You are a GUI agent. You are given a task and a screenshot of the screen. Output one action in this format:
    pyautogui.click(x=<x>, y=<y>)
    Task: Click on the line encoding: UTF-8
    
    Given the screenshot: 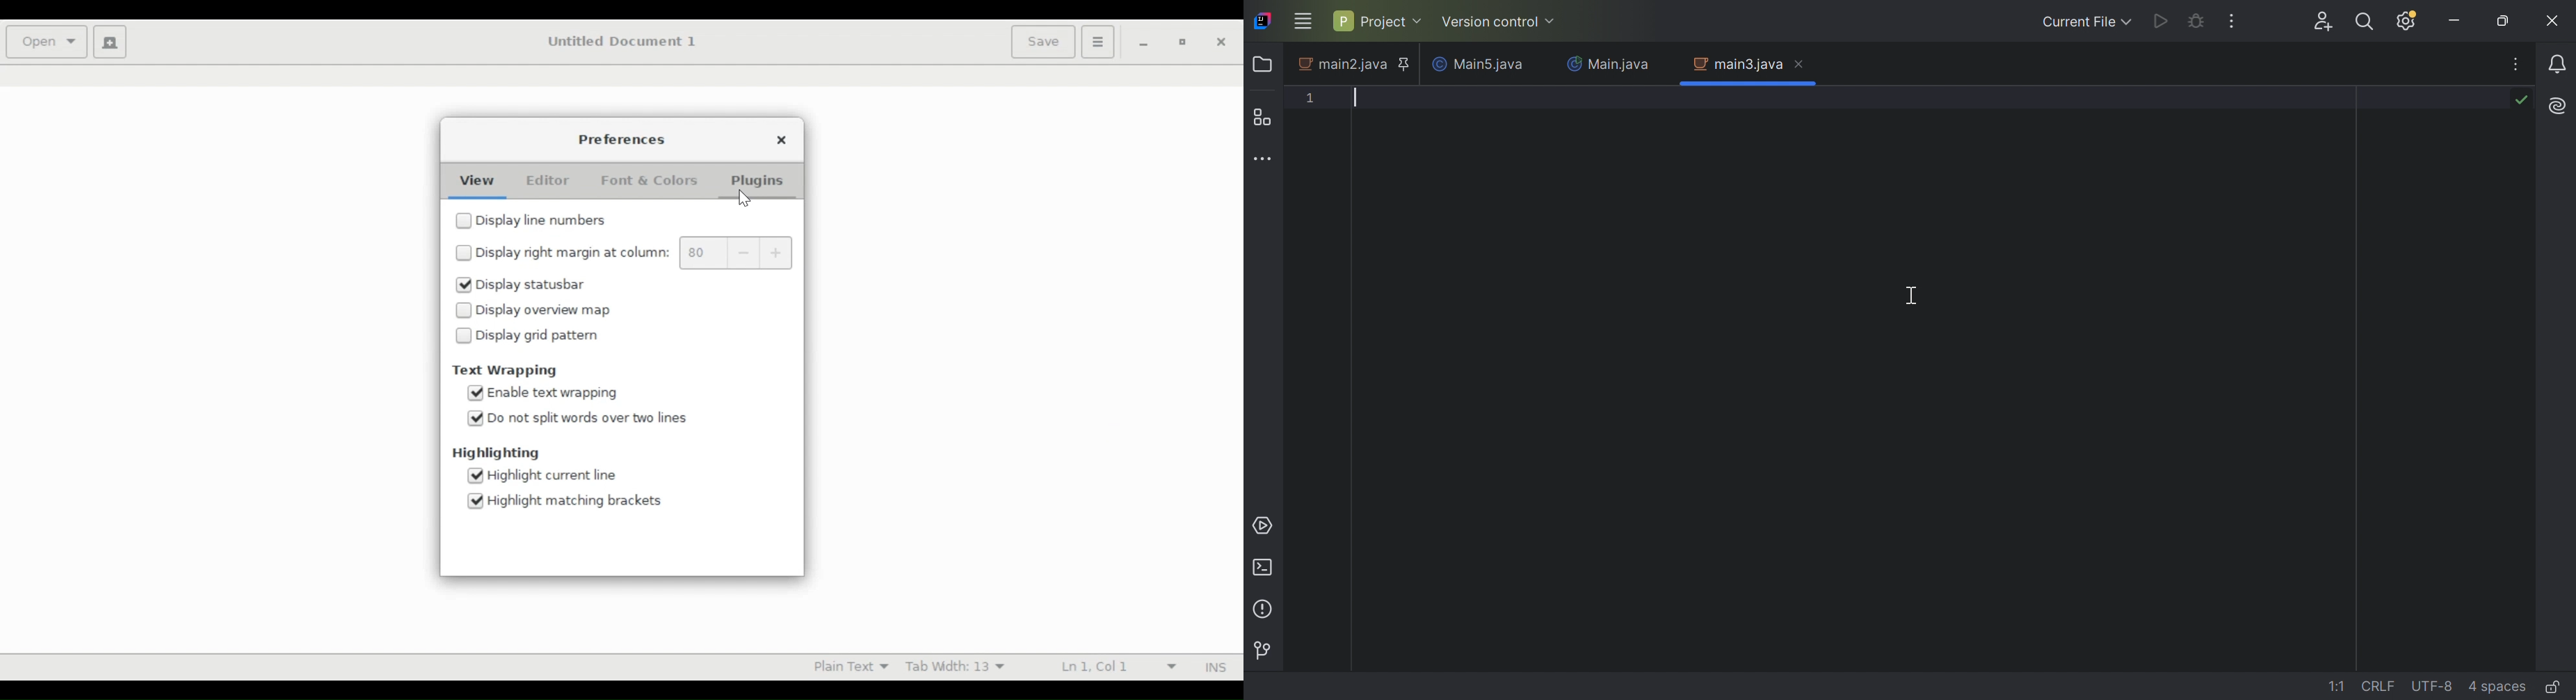 What is the action you would take?
    pyautogui.click(x=2433, y=686)
    